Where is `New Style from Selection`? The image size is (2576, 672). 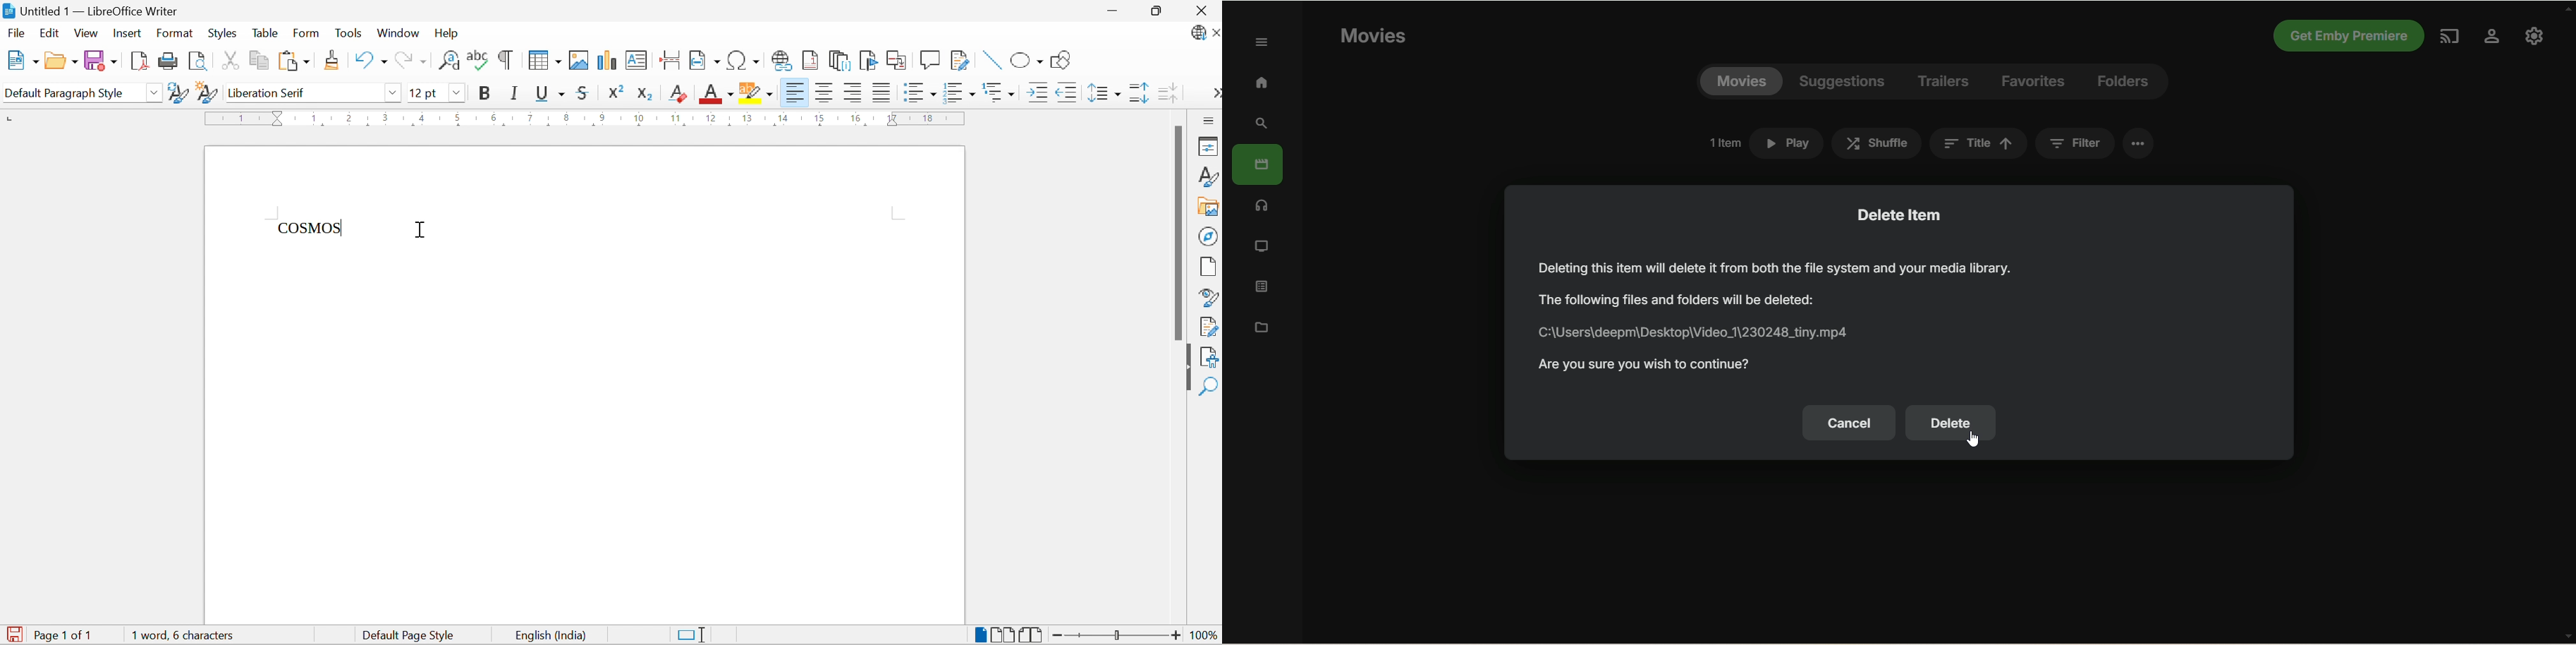
New Style from Selection is located at coordinates (207, 93).